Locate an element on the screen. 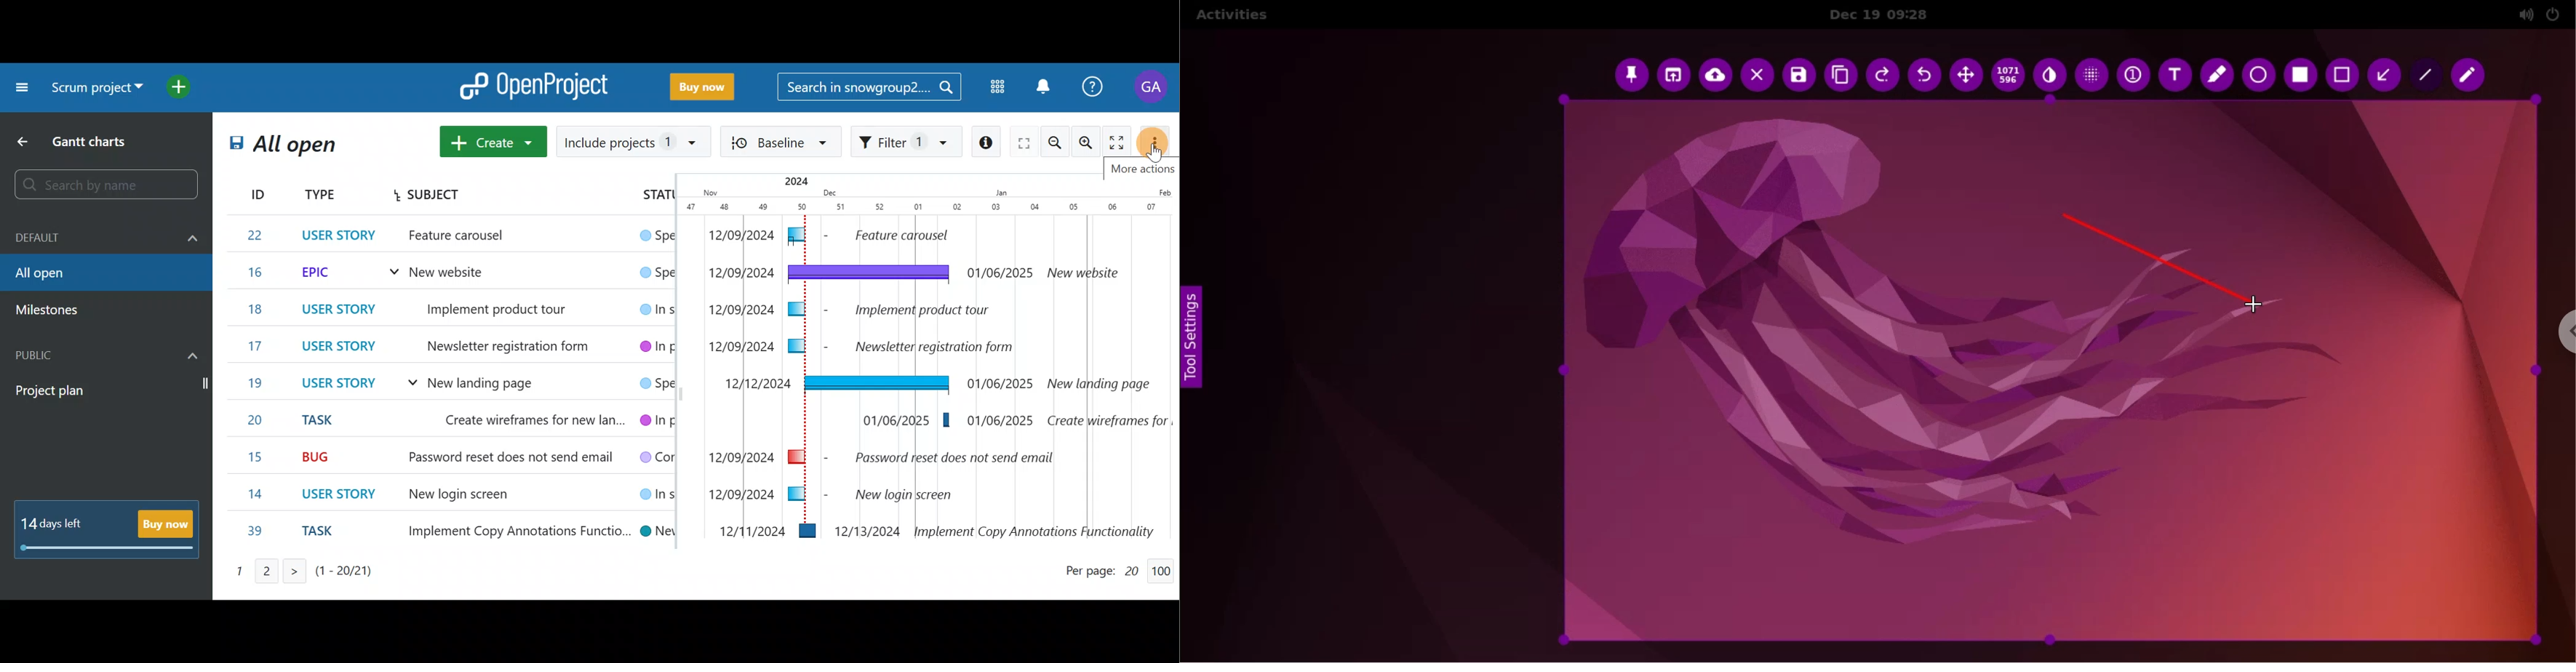 The width and height of the screenshot is (2576, 672). Expand view is located at coordinates (1024, 144).